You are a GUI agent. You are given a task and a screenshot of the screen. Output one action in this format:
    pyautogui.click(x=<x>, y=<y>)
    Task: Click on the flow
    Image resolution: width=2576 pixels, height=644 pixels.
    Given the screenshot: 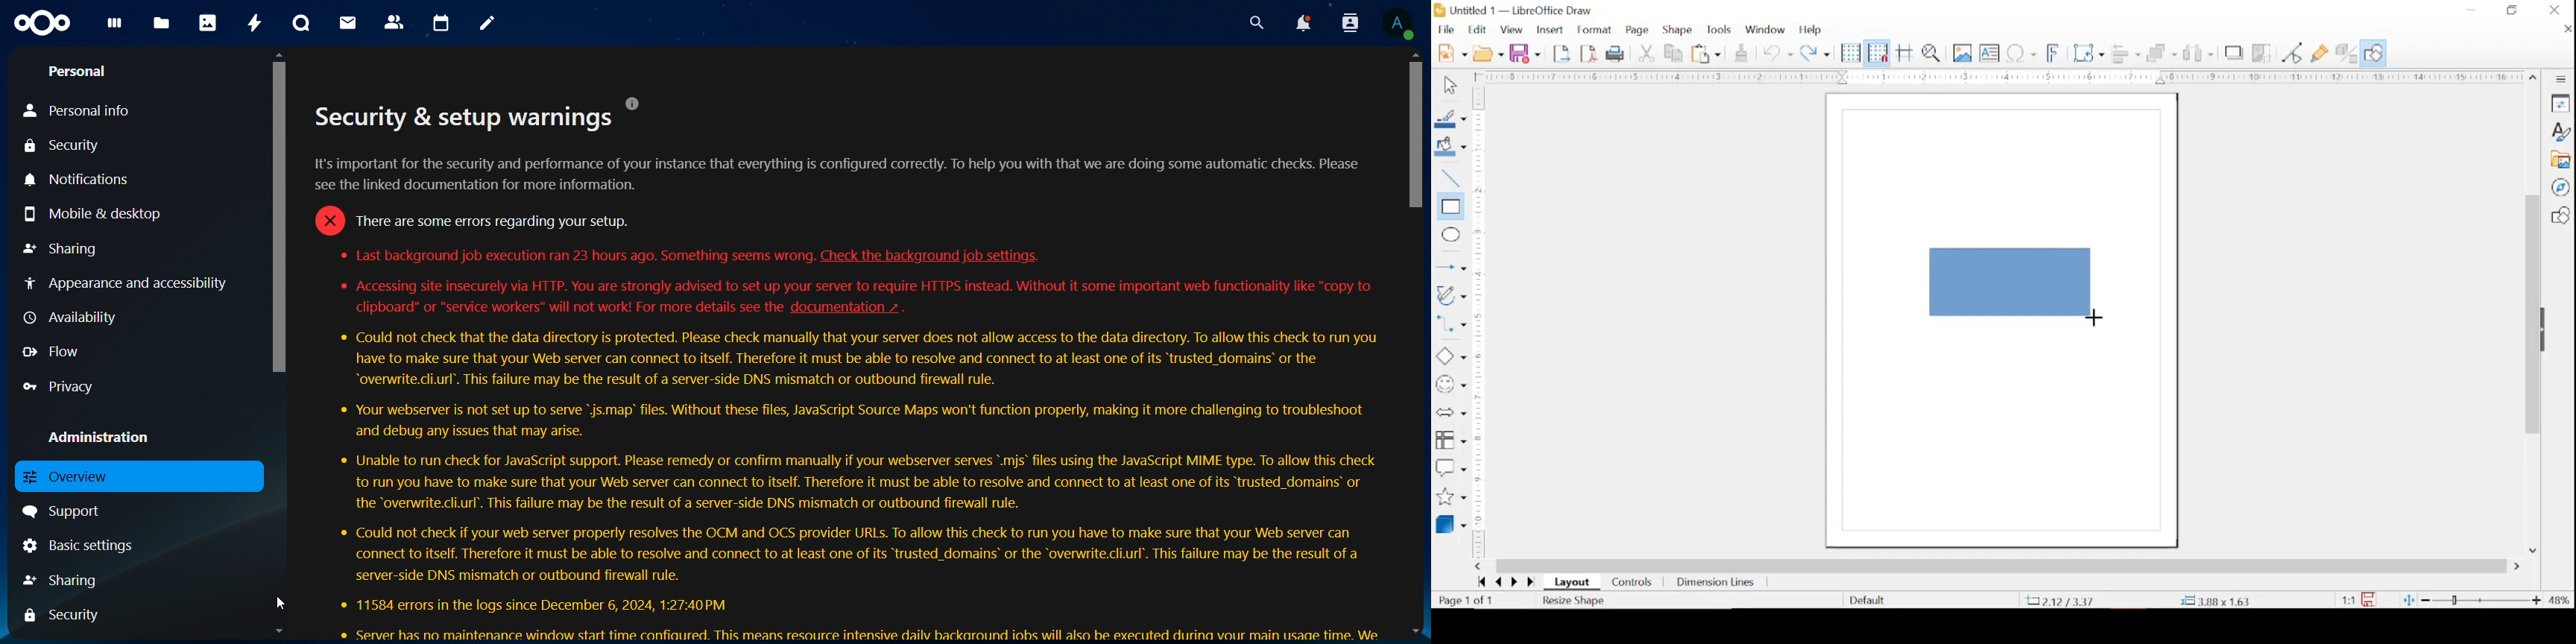 What is the action you would take?
    pyautogui.click(x=51, y=350)
    